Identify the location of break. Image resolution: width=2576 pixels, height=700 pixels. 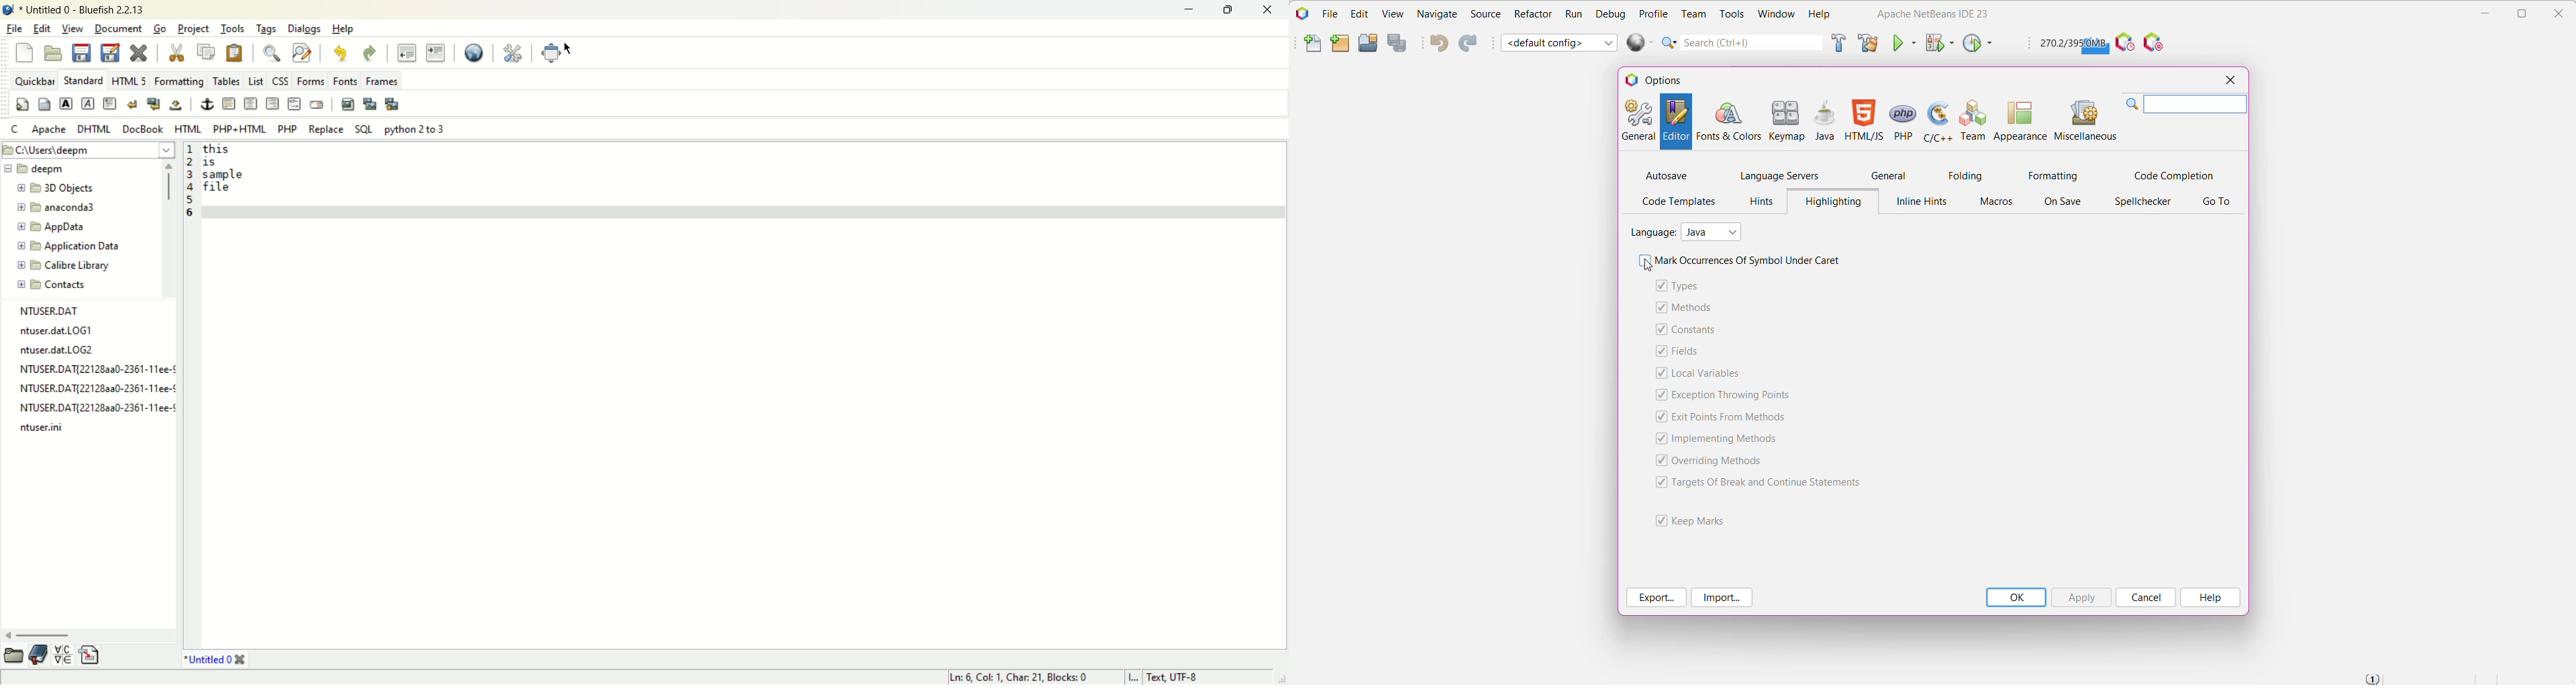
(134, 103).